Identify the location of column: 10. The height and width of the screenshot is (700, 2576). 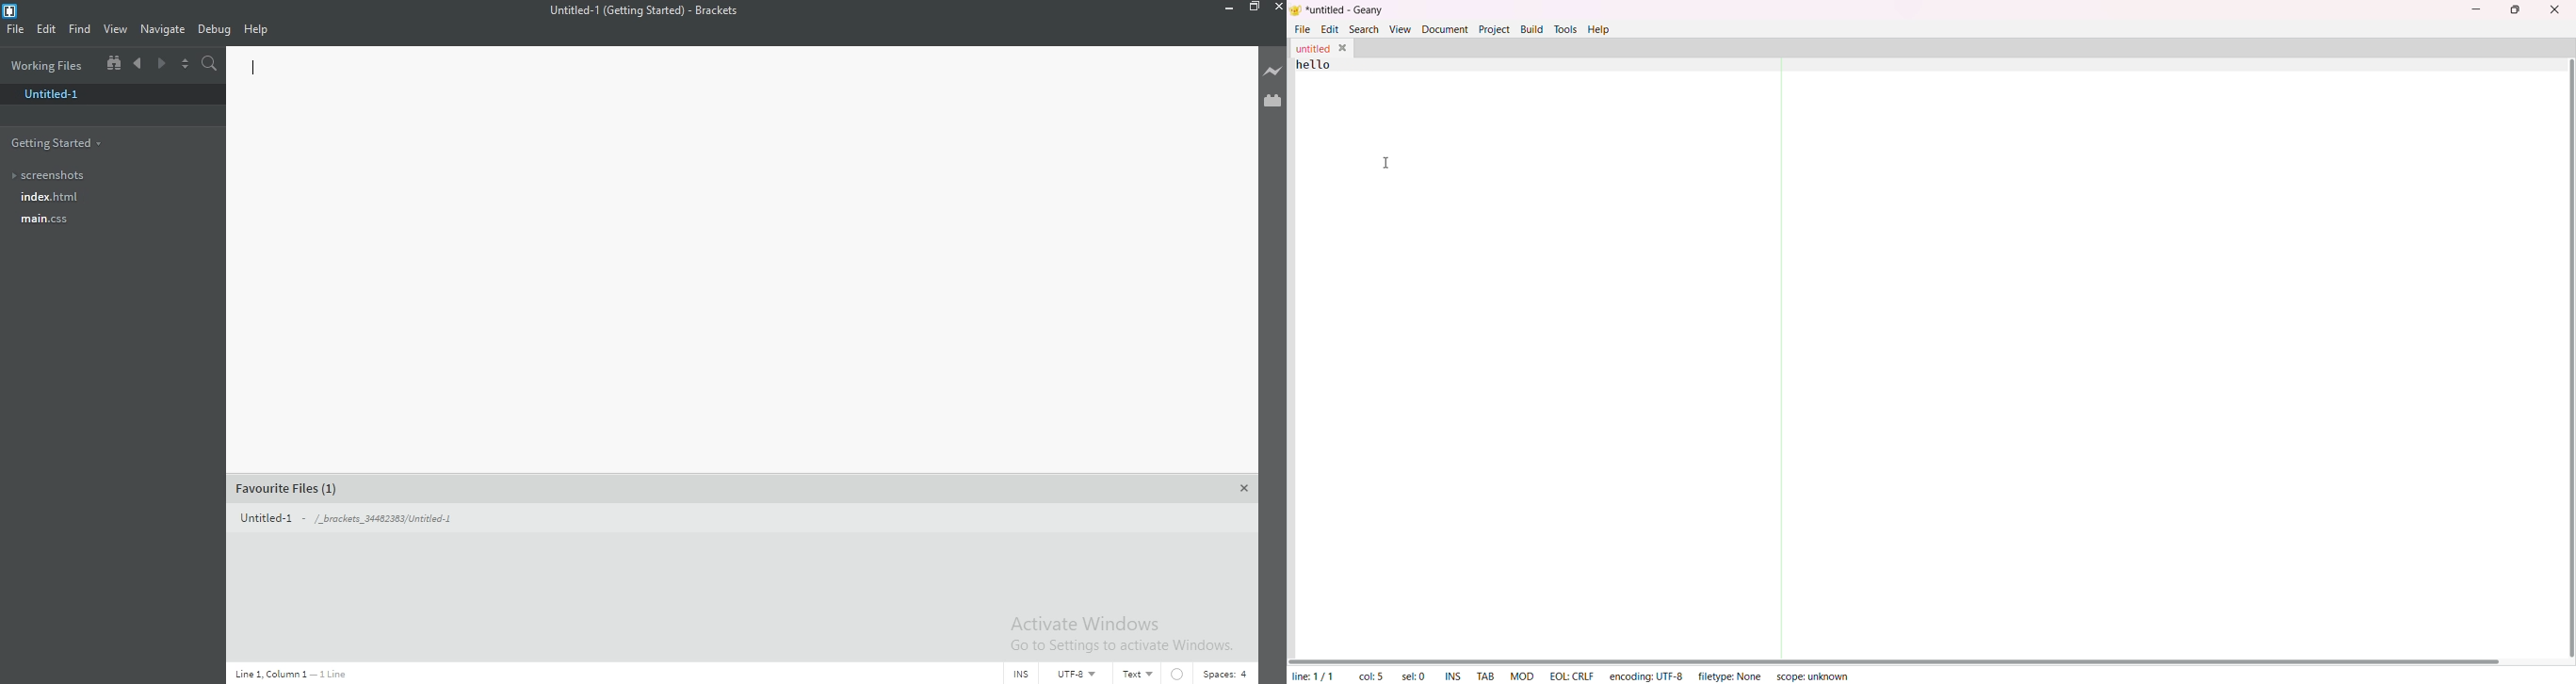
(1373, 675).